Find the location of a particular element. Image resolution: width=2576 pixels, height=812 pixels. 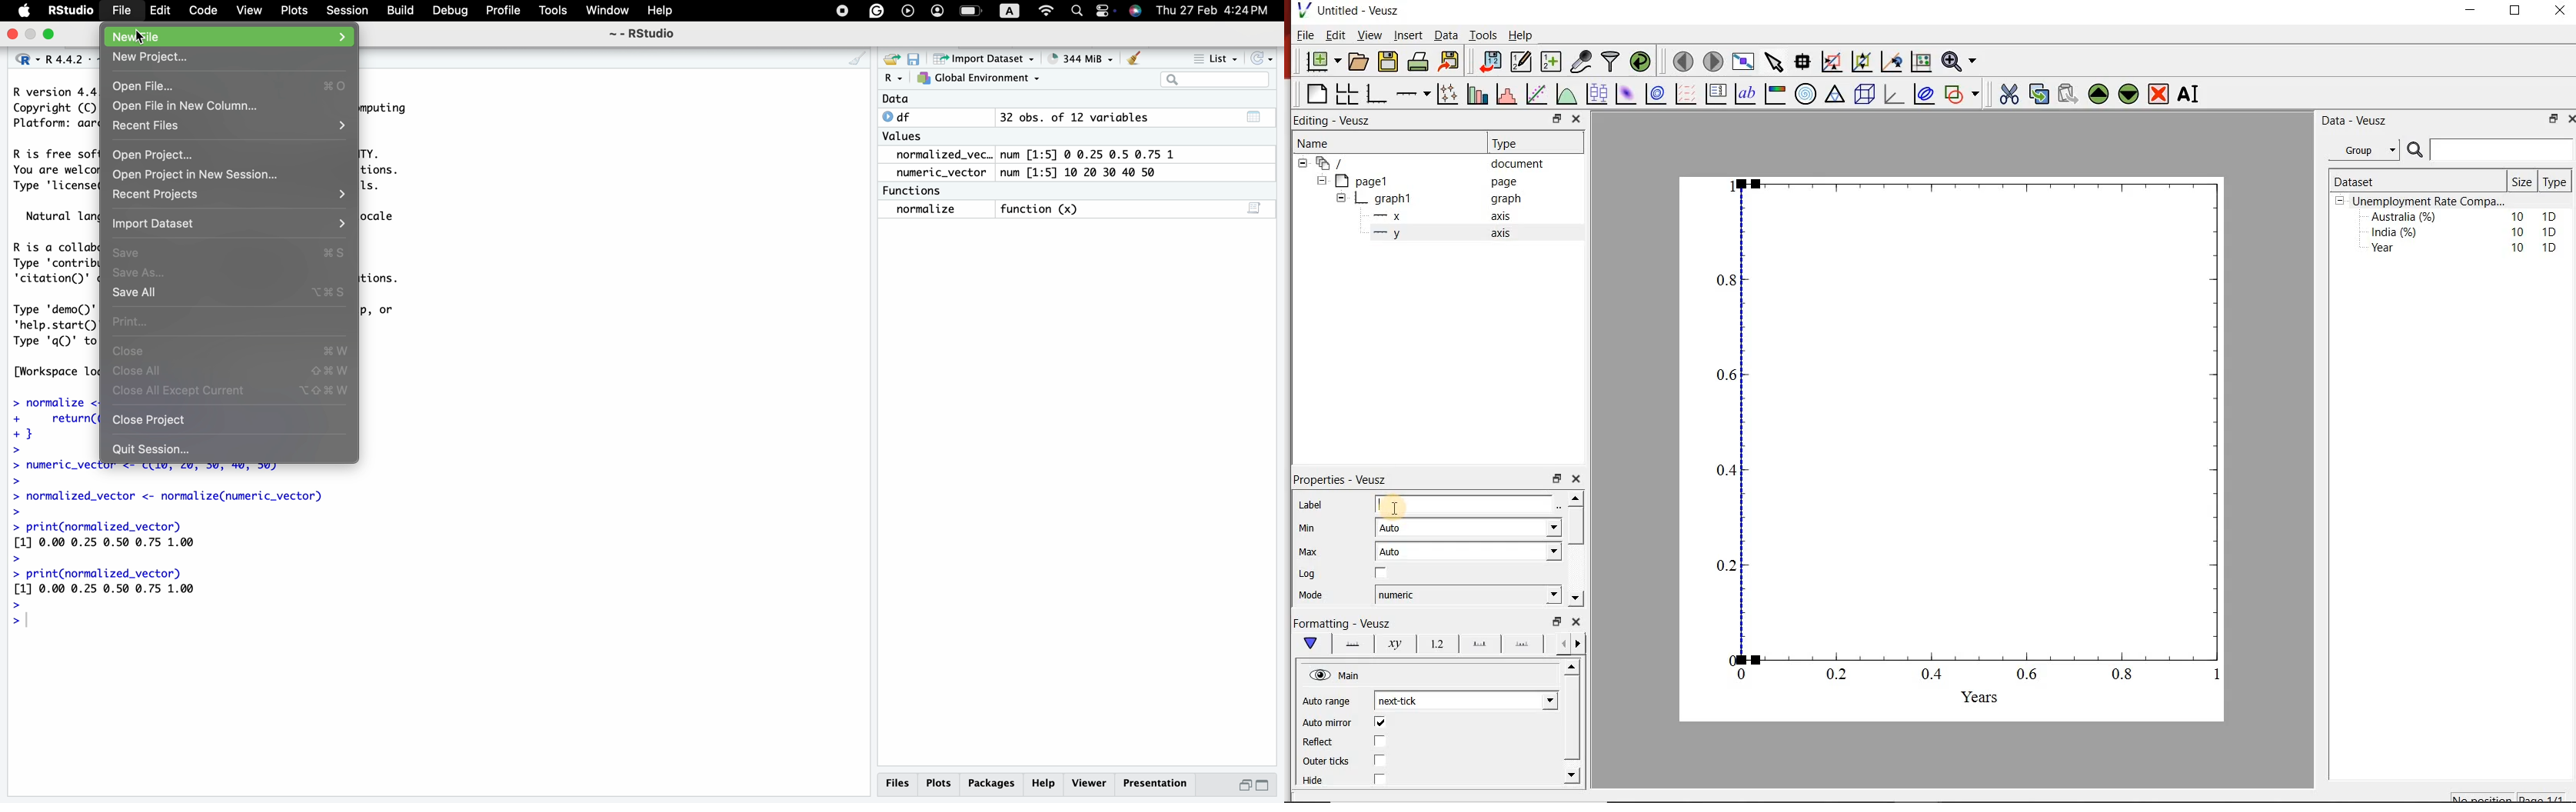

maximize is located at coordinates (31, 34).